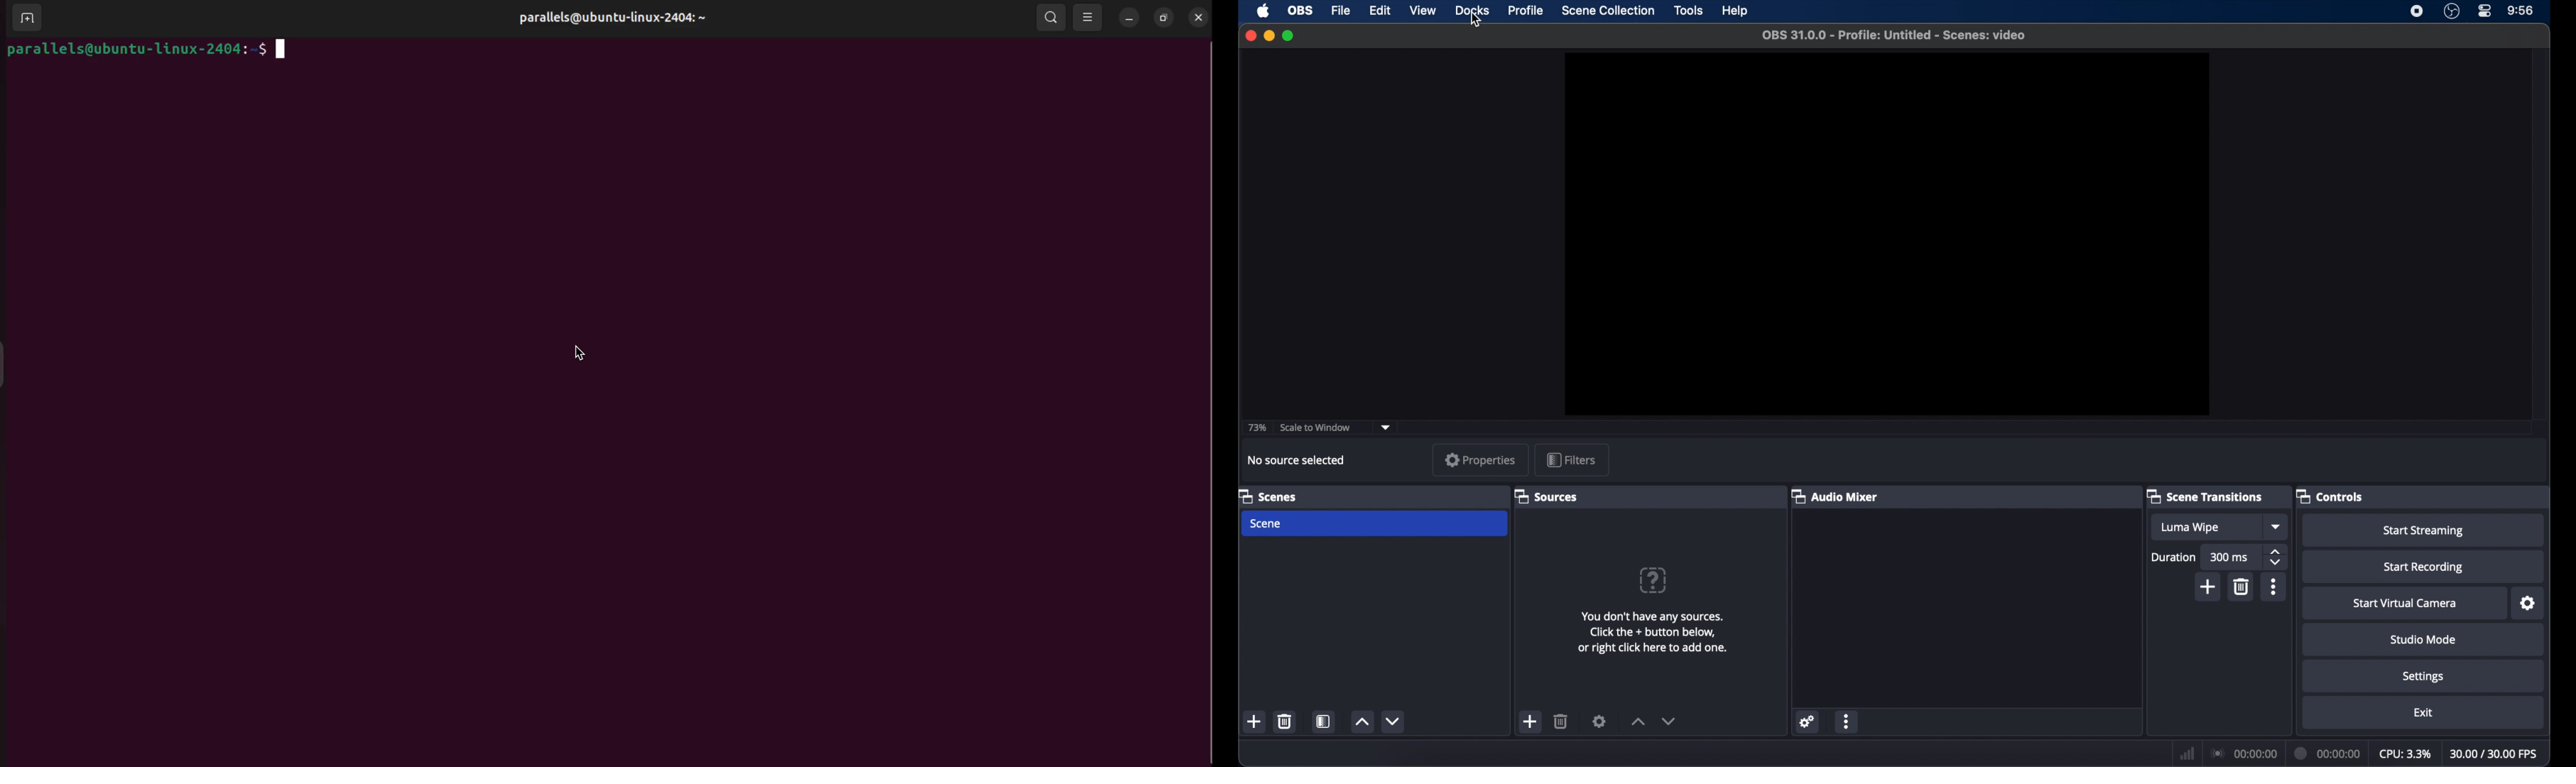 The image size is (2576, 784). What do you see at coordinates (1472, 11) in the screenshot?
I see `docks` at bounding box center [1472, 11].